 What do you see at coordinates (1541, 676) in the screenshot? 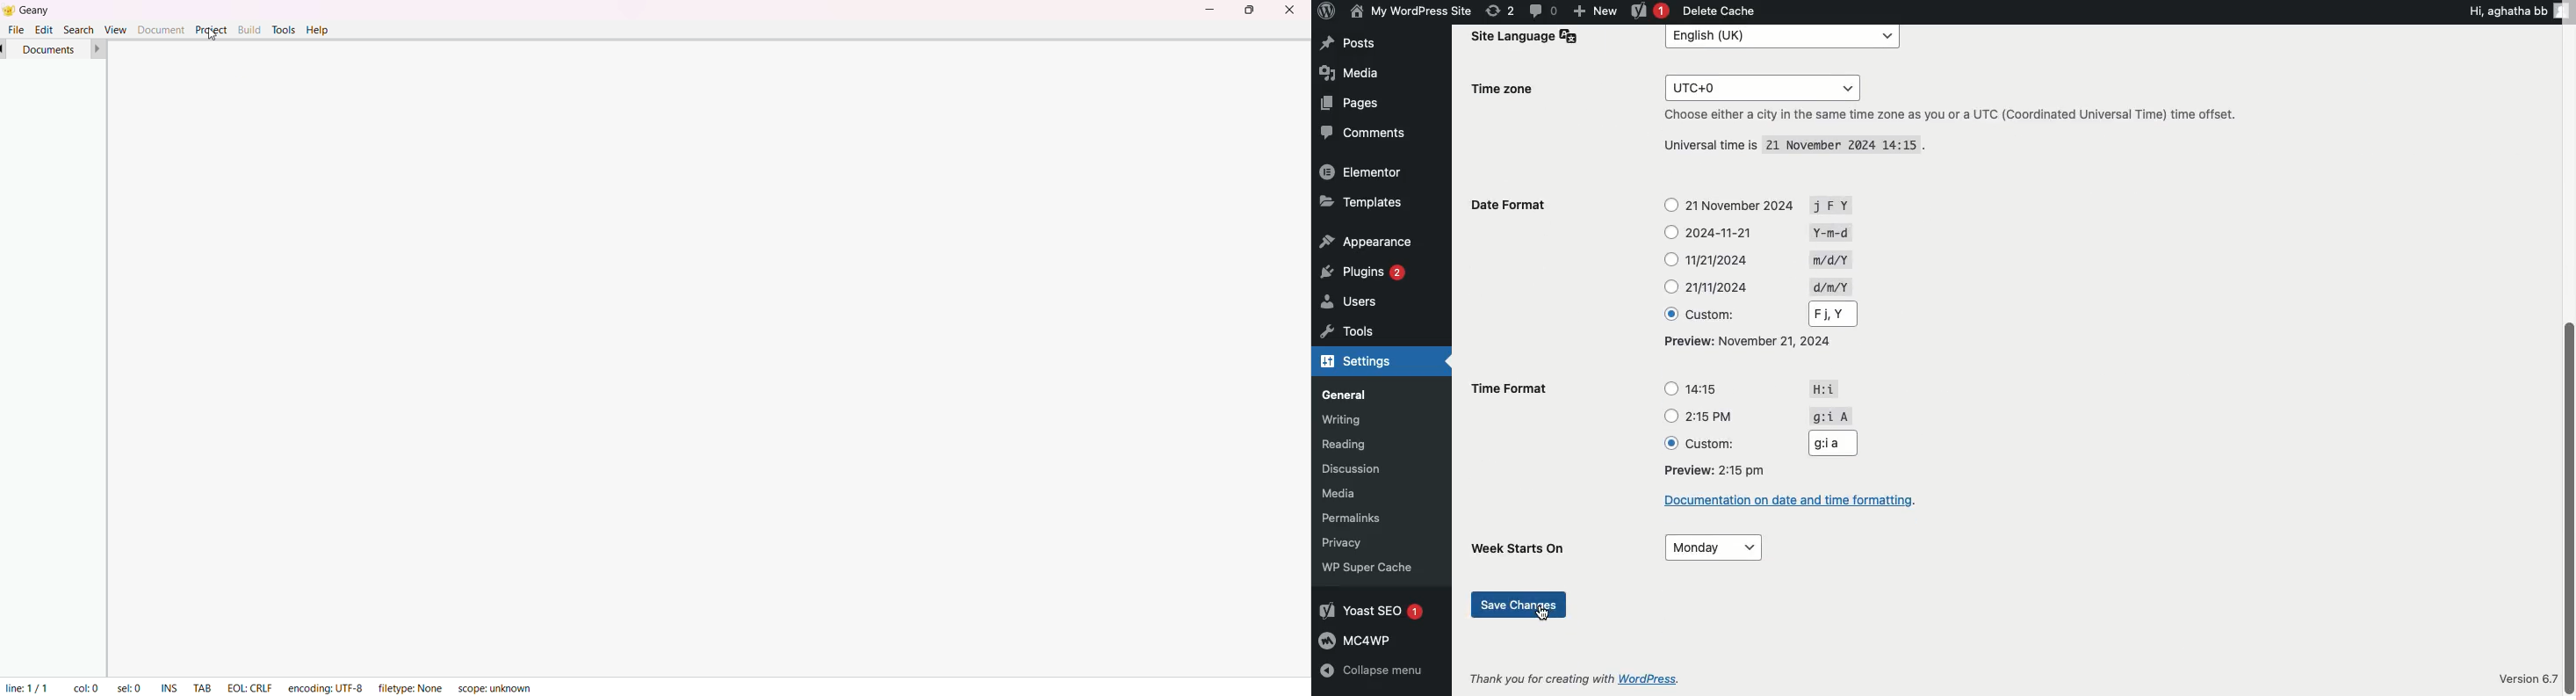
I see `Thank you for creating with` at bounding box center [1541, 676].